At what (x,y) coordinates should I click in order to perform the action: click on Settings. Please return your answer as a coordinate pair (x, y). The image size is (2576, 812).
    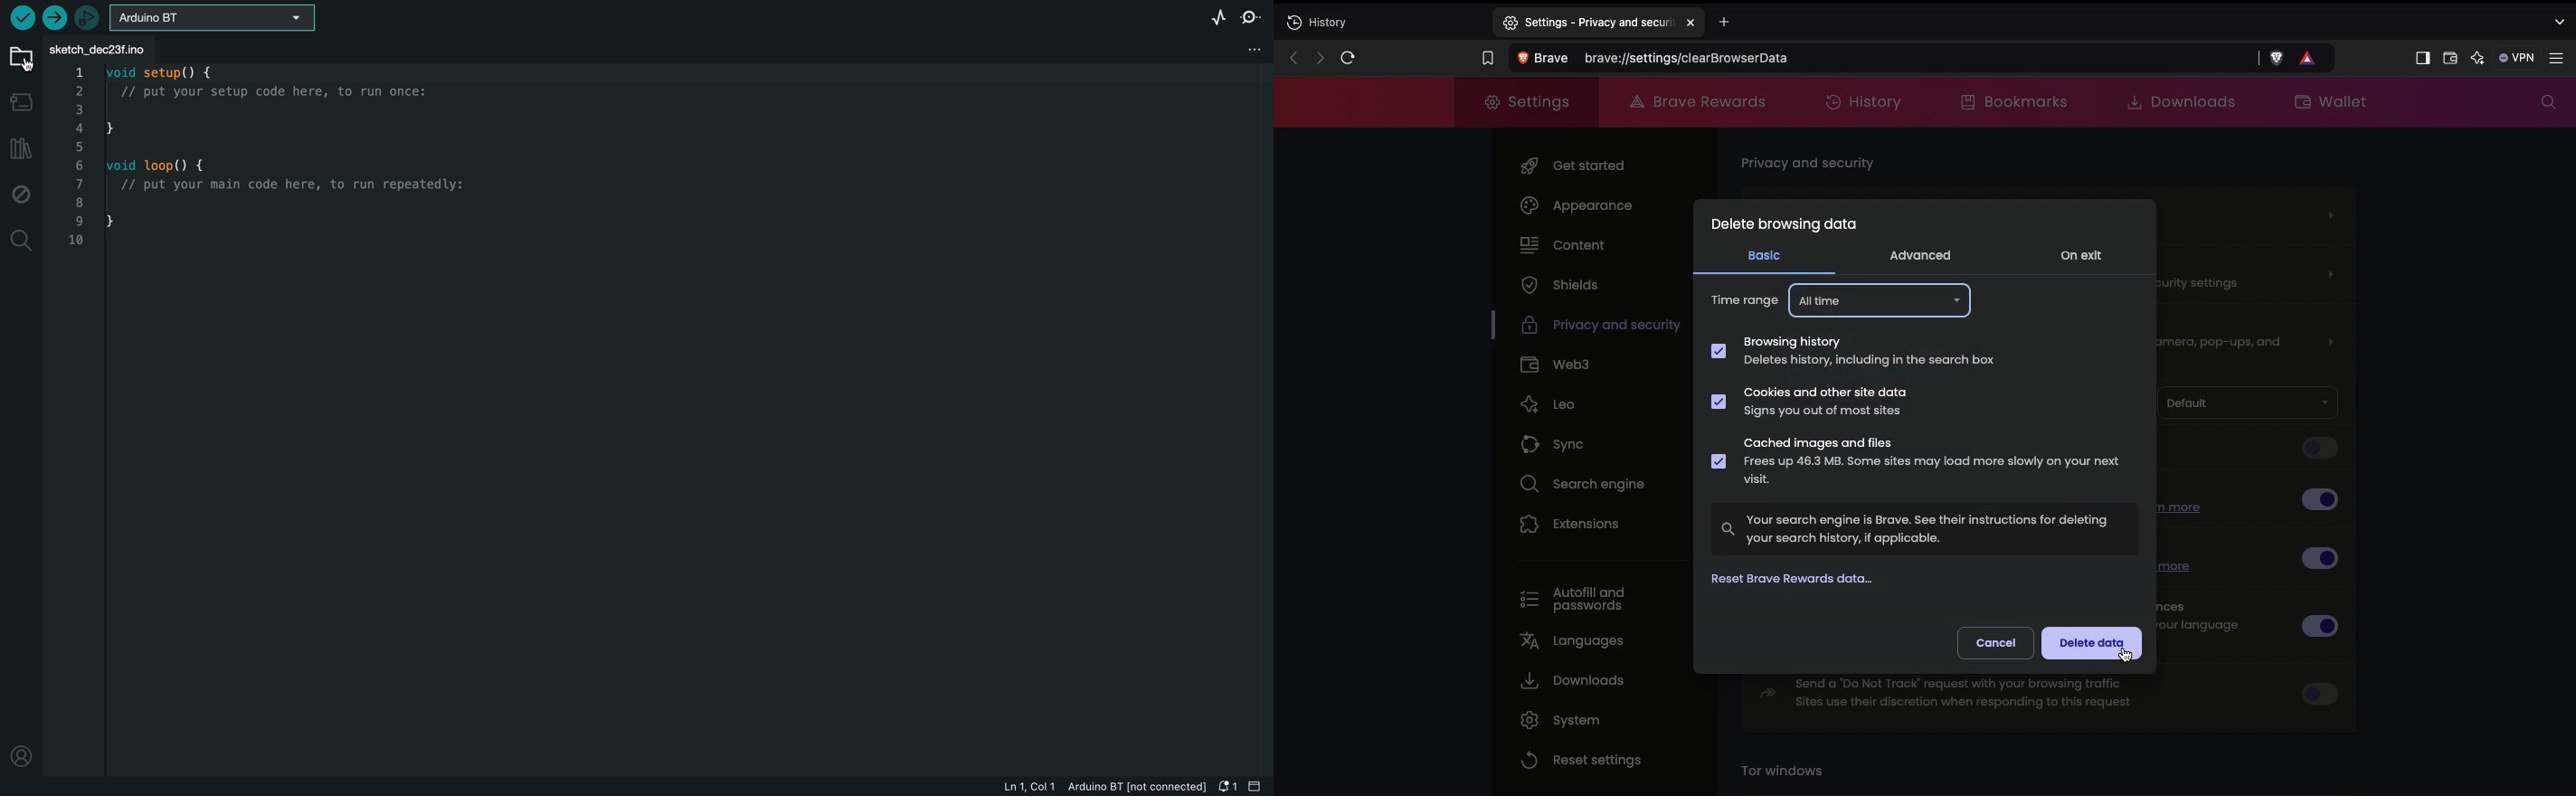
    Looking at the image, I should click on (1529, 102).